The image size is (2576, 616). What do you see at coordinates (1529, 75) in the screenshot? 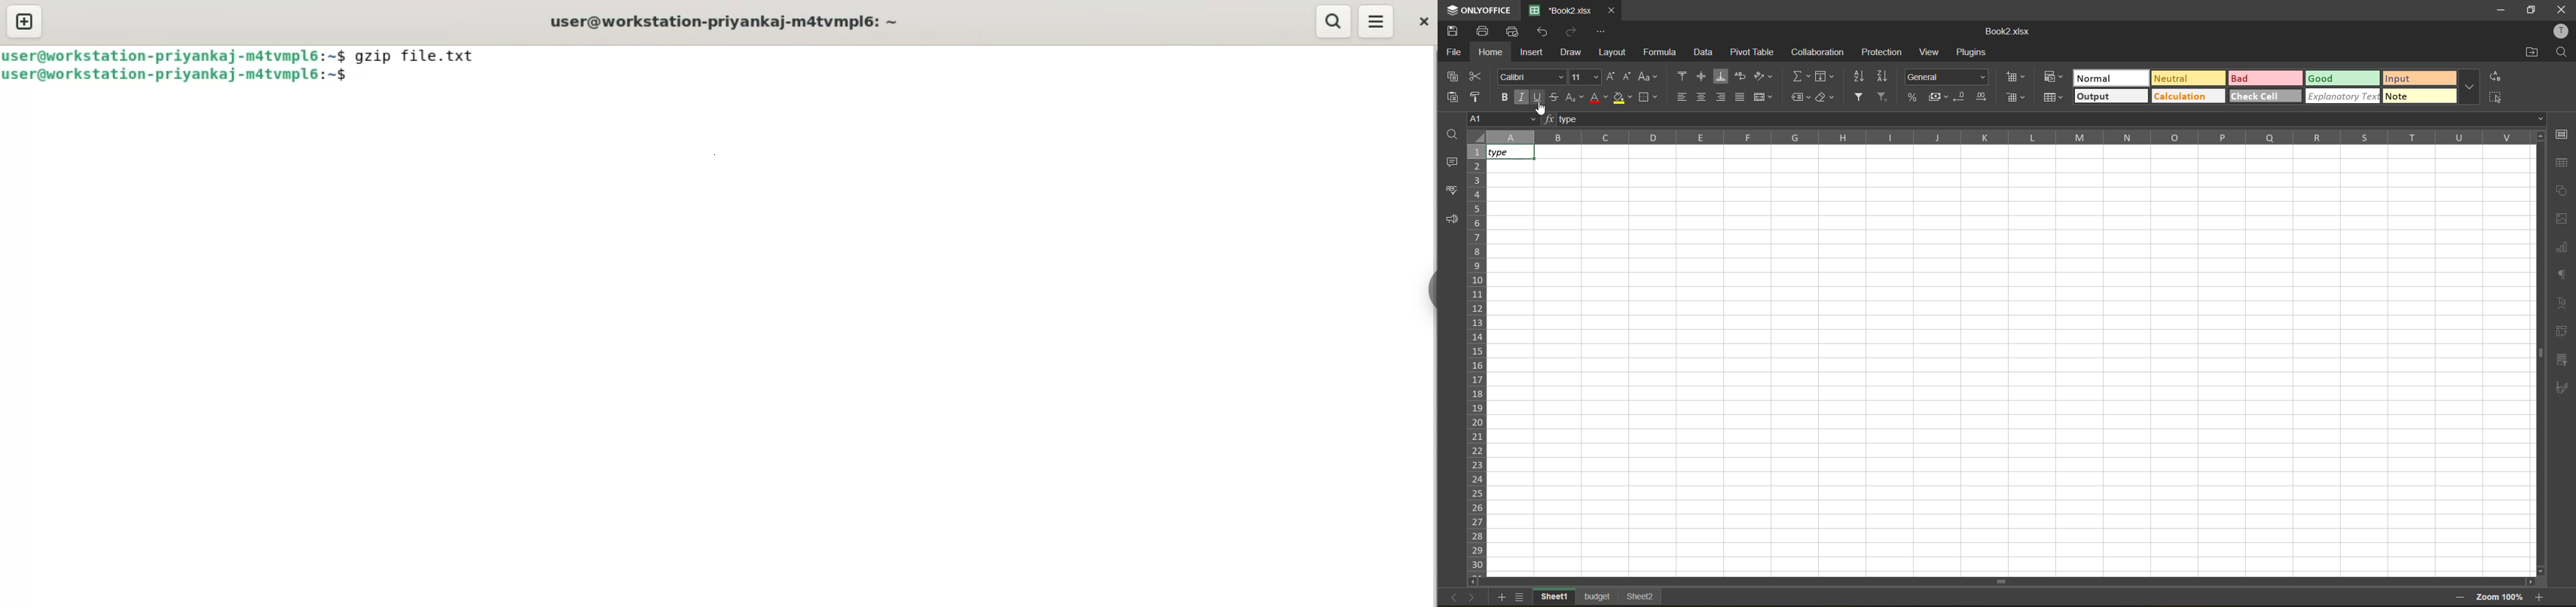
I see `font style` at bounding box center [1529, 75].